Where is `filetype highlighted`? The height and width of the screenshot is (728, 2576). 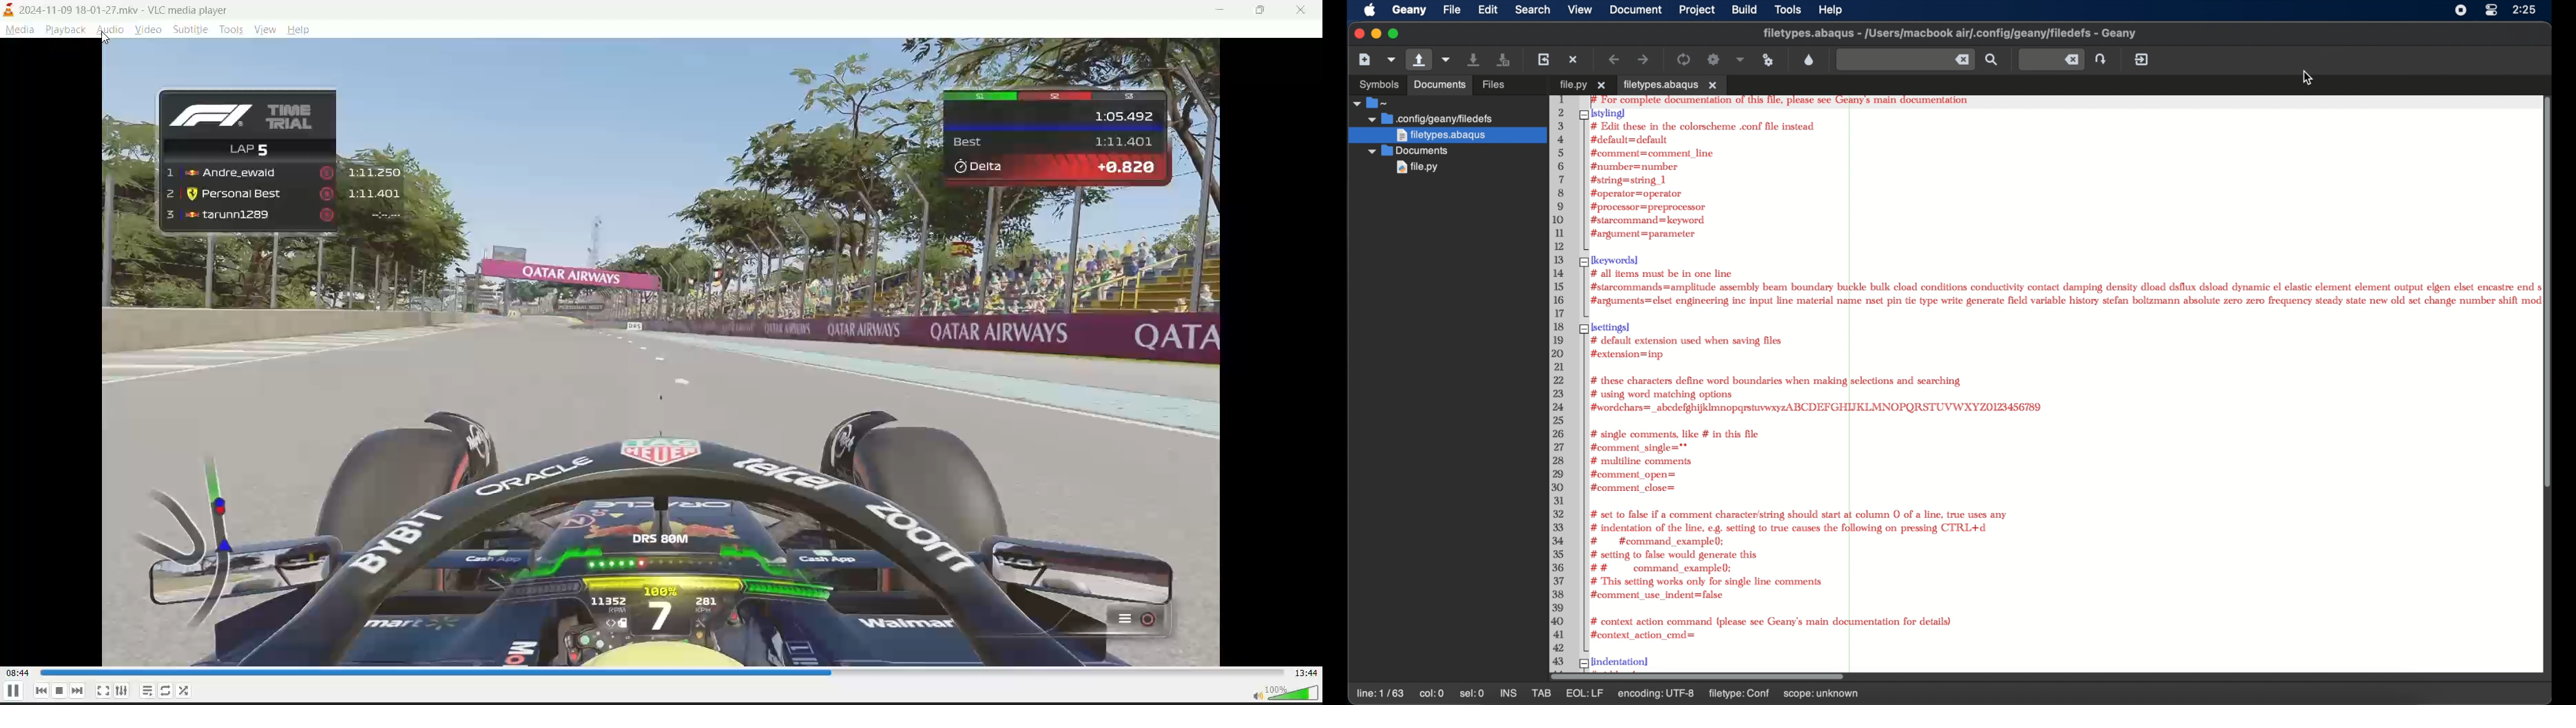
filetype highlighted is located at coordinates (1447, 136).